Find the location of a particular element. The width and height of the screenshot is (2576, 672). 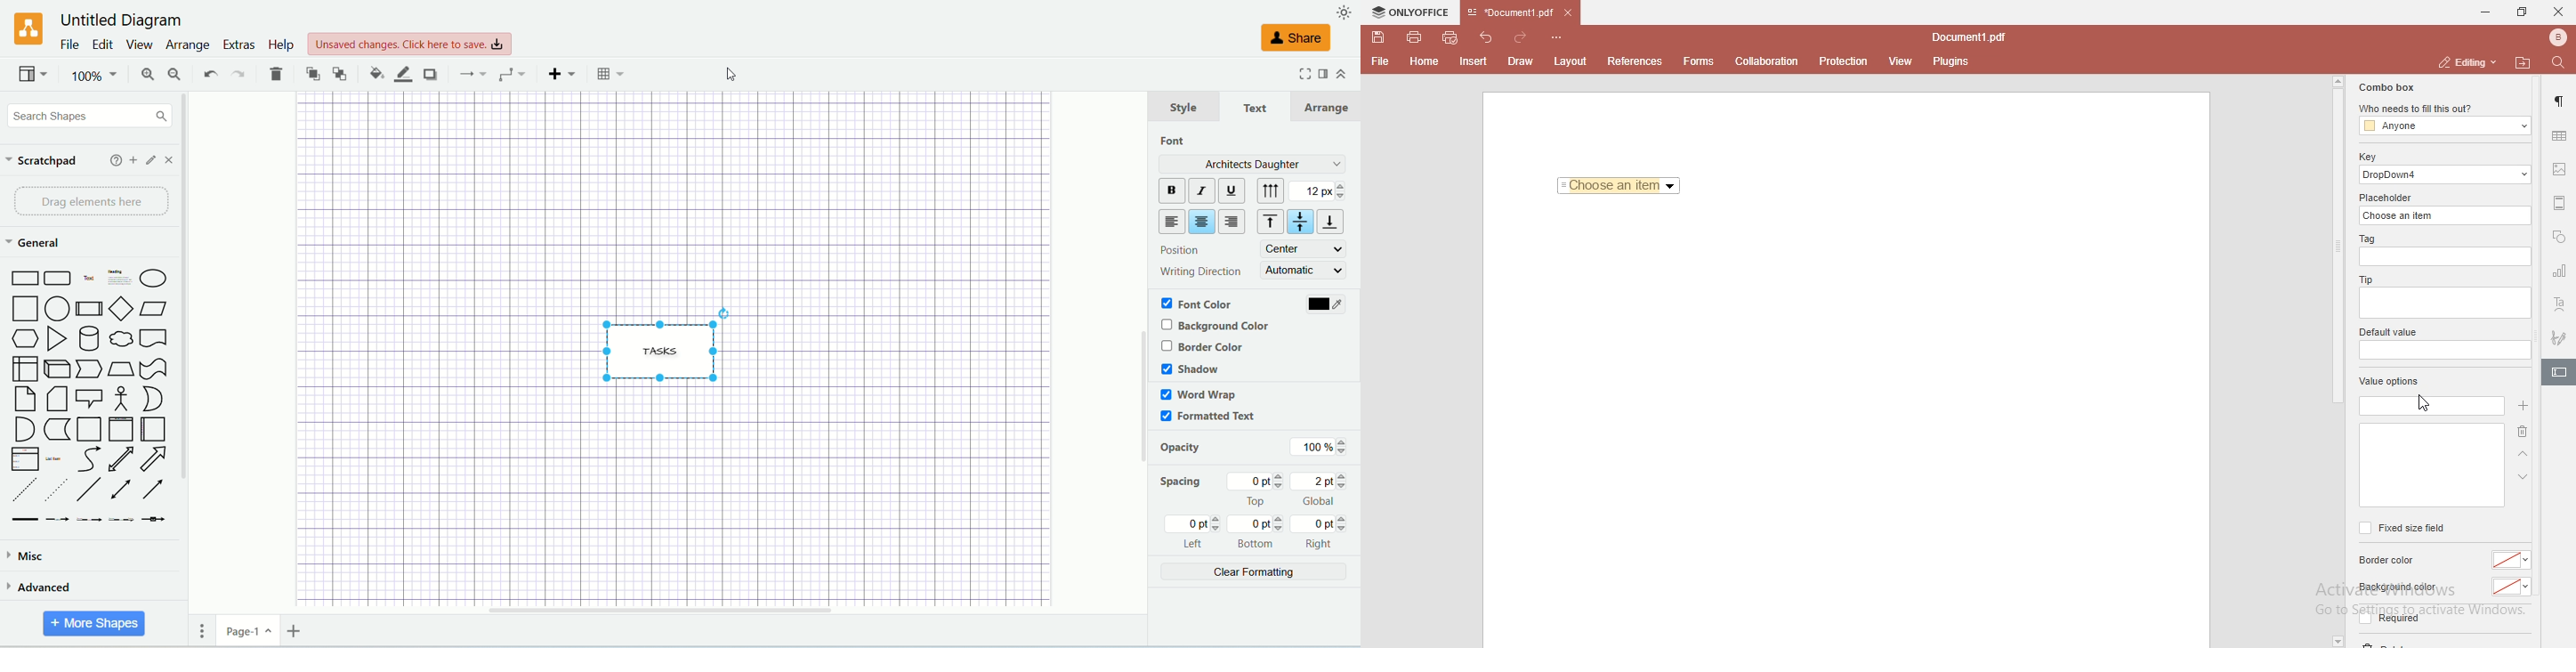

formatted text is located at coordinates (1208, 418).